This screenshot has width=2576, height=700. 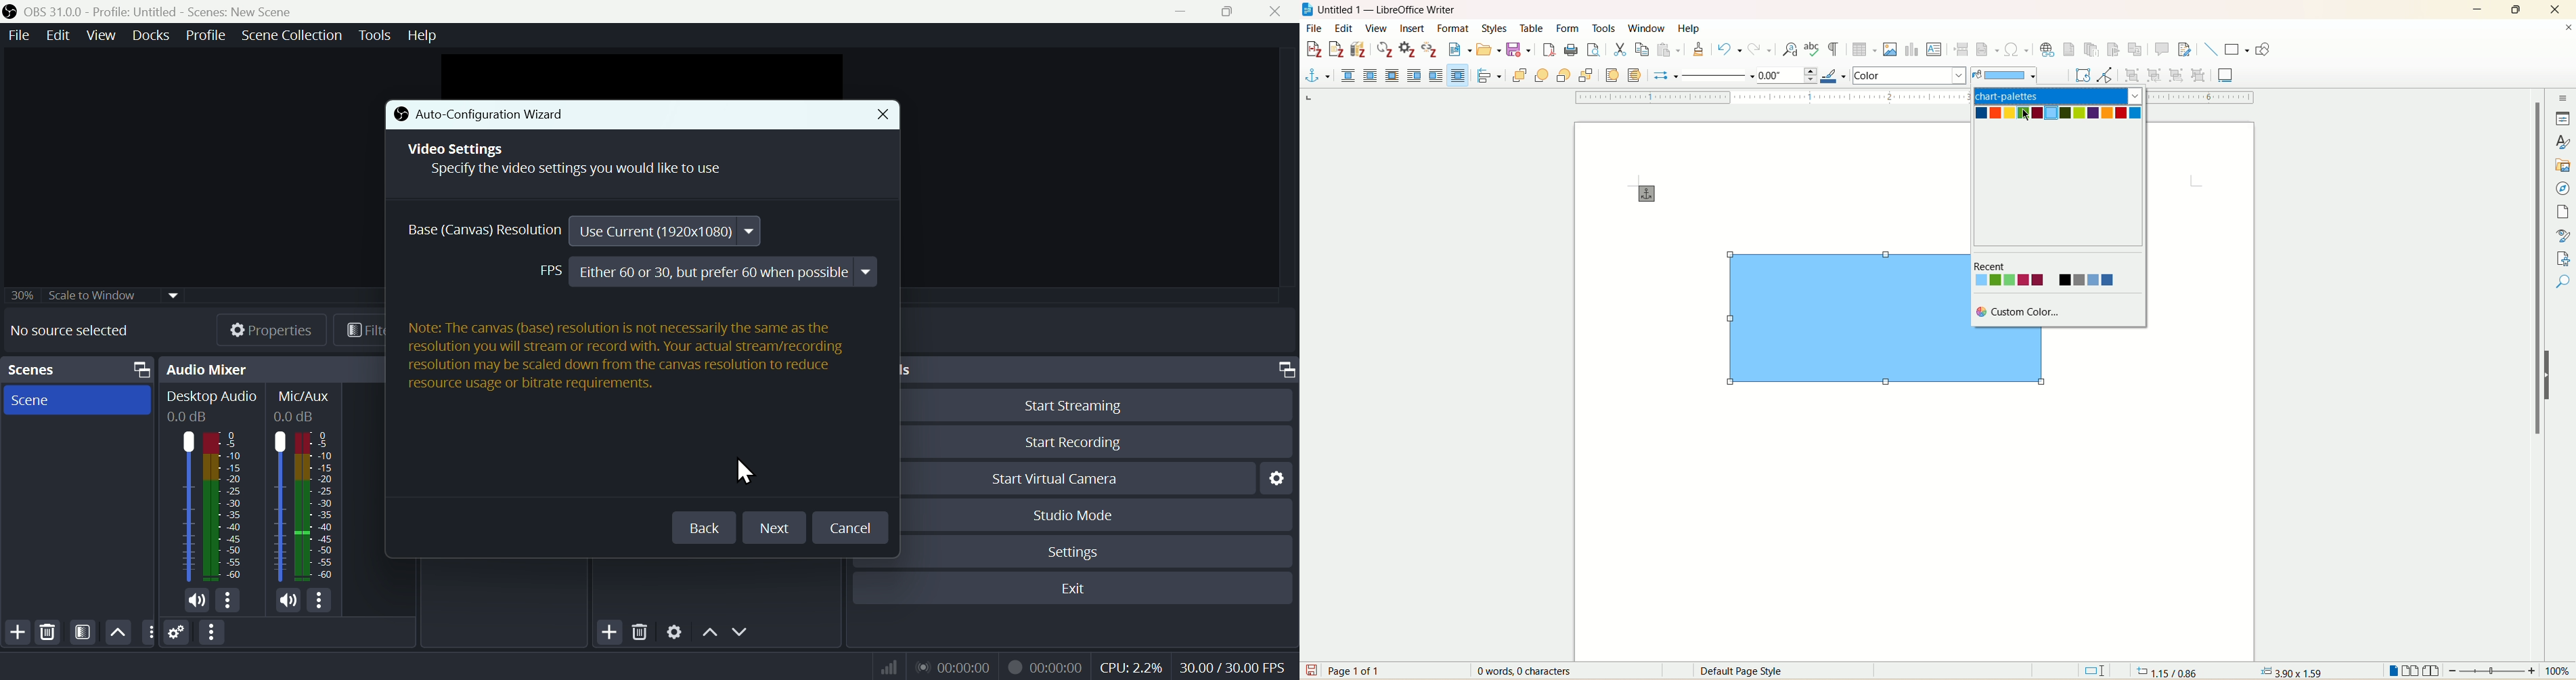 What do you see at coordinates (289, 599) in the screenshot?
I see `mic` at bounding box center [289, 599].